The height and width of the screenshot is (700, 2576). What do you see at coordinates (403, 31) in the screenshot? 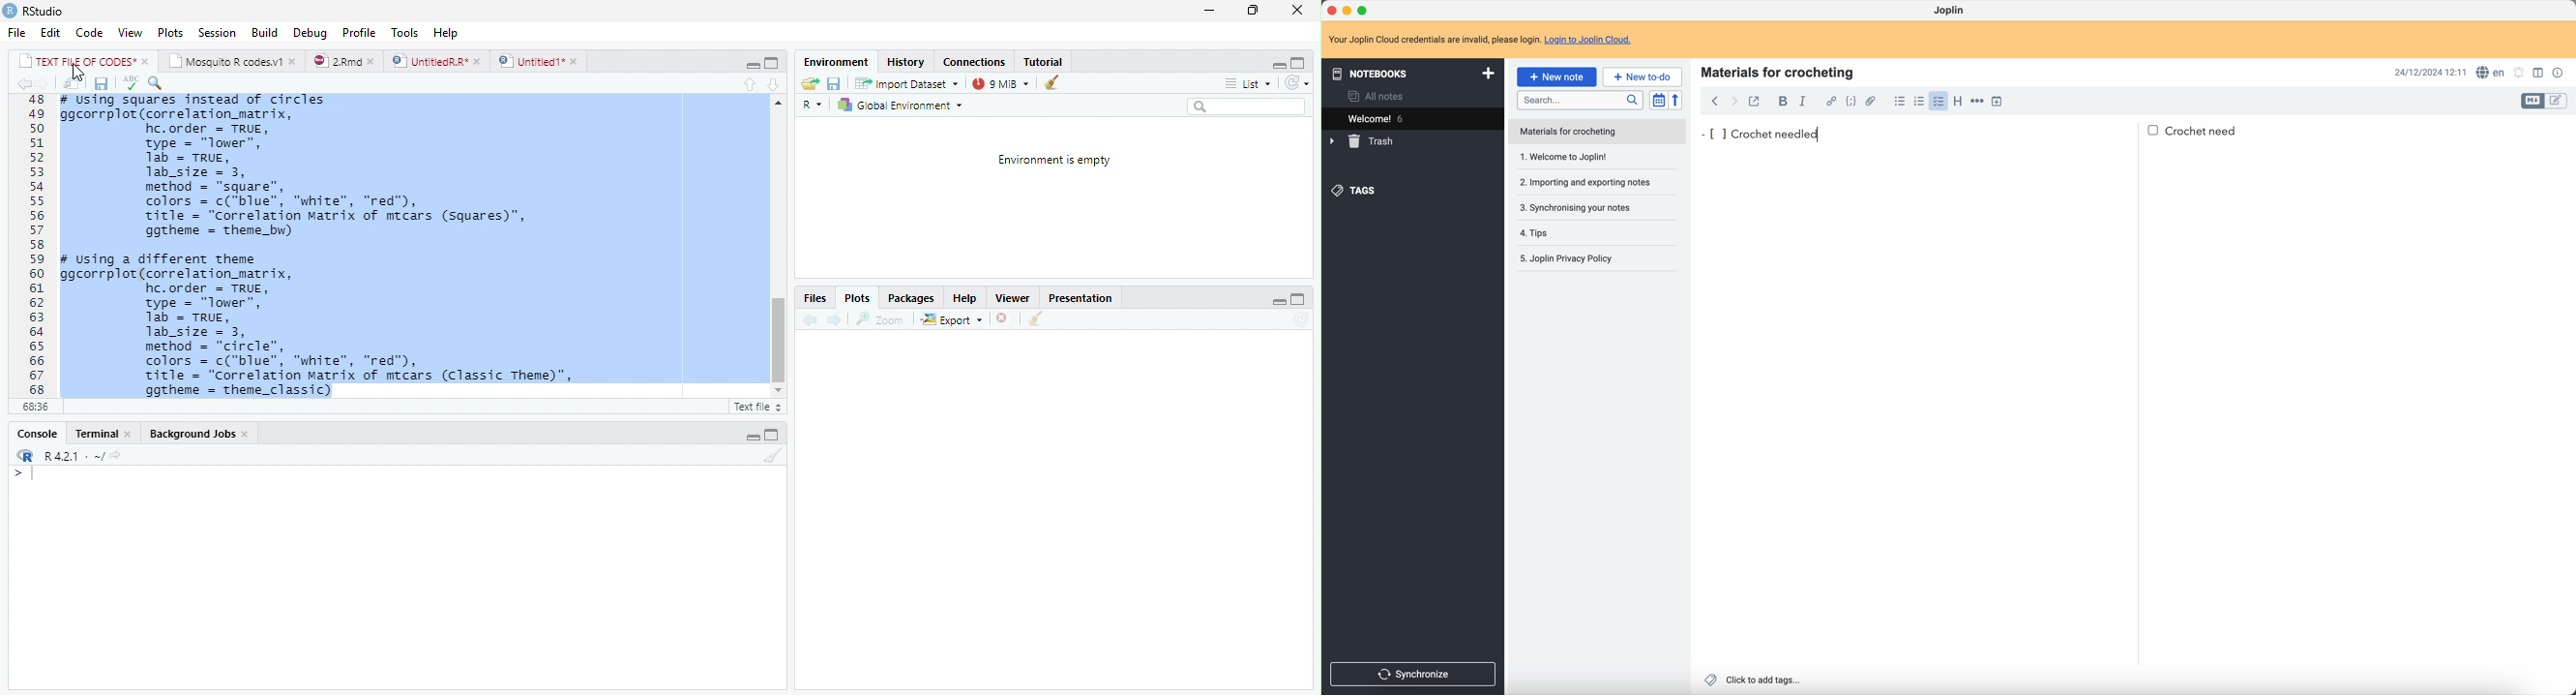
I see `Tools` at bounding box center [403, 31].